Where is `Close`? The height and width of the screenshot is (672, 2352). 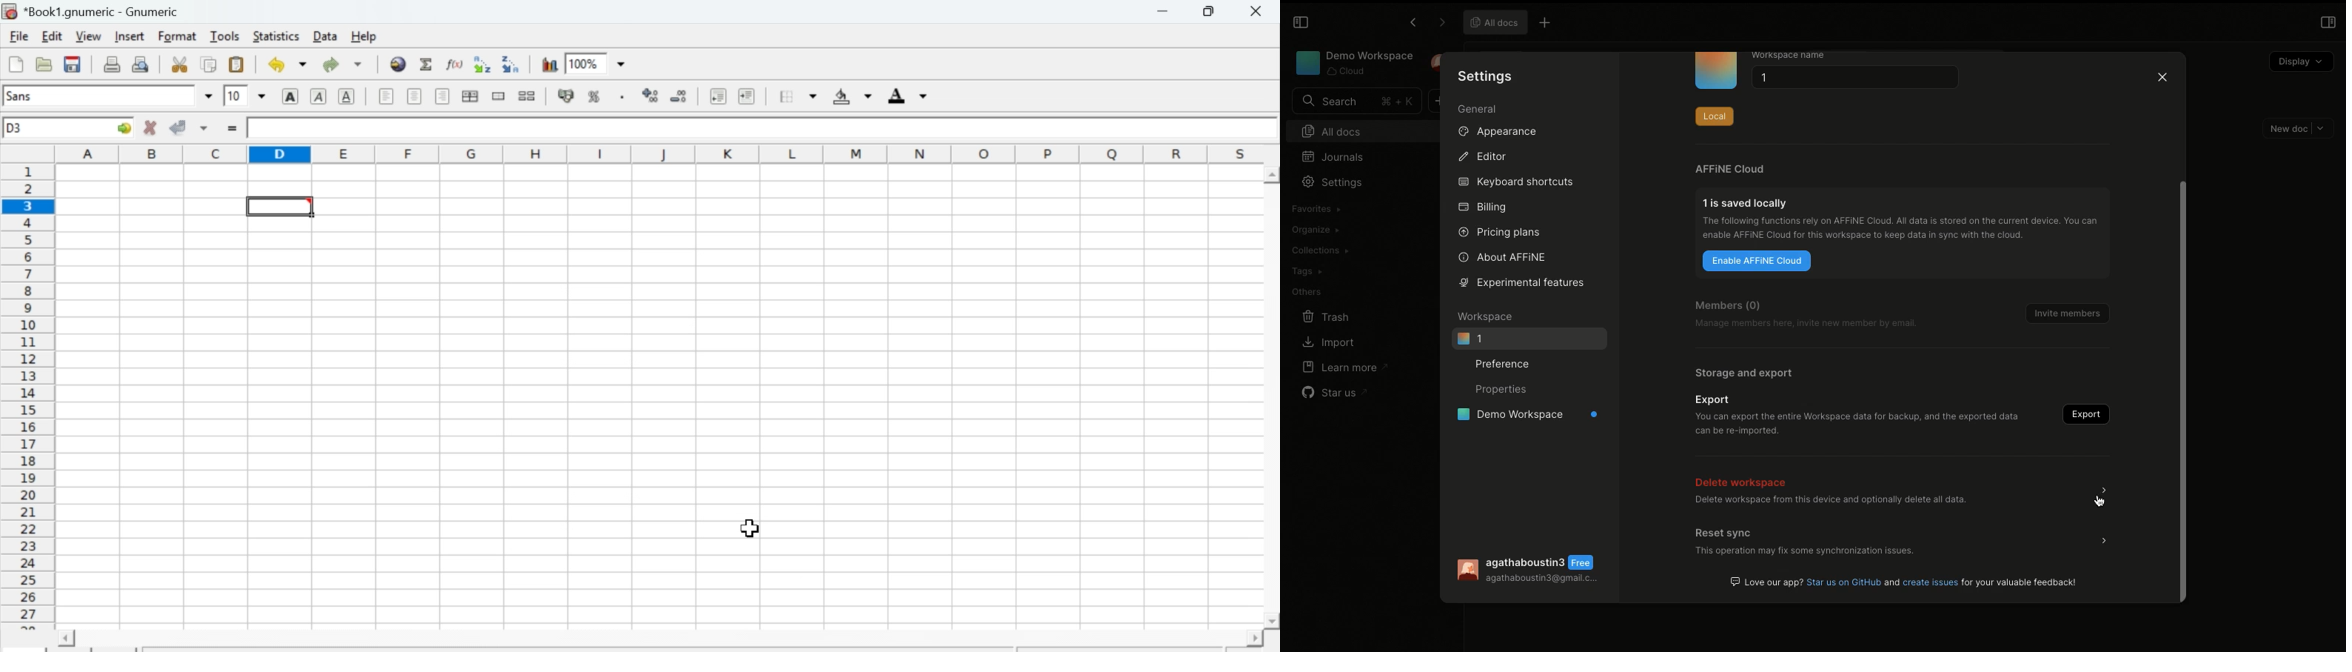
Close is located at coordinates (1257, 12).